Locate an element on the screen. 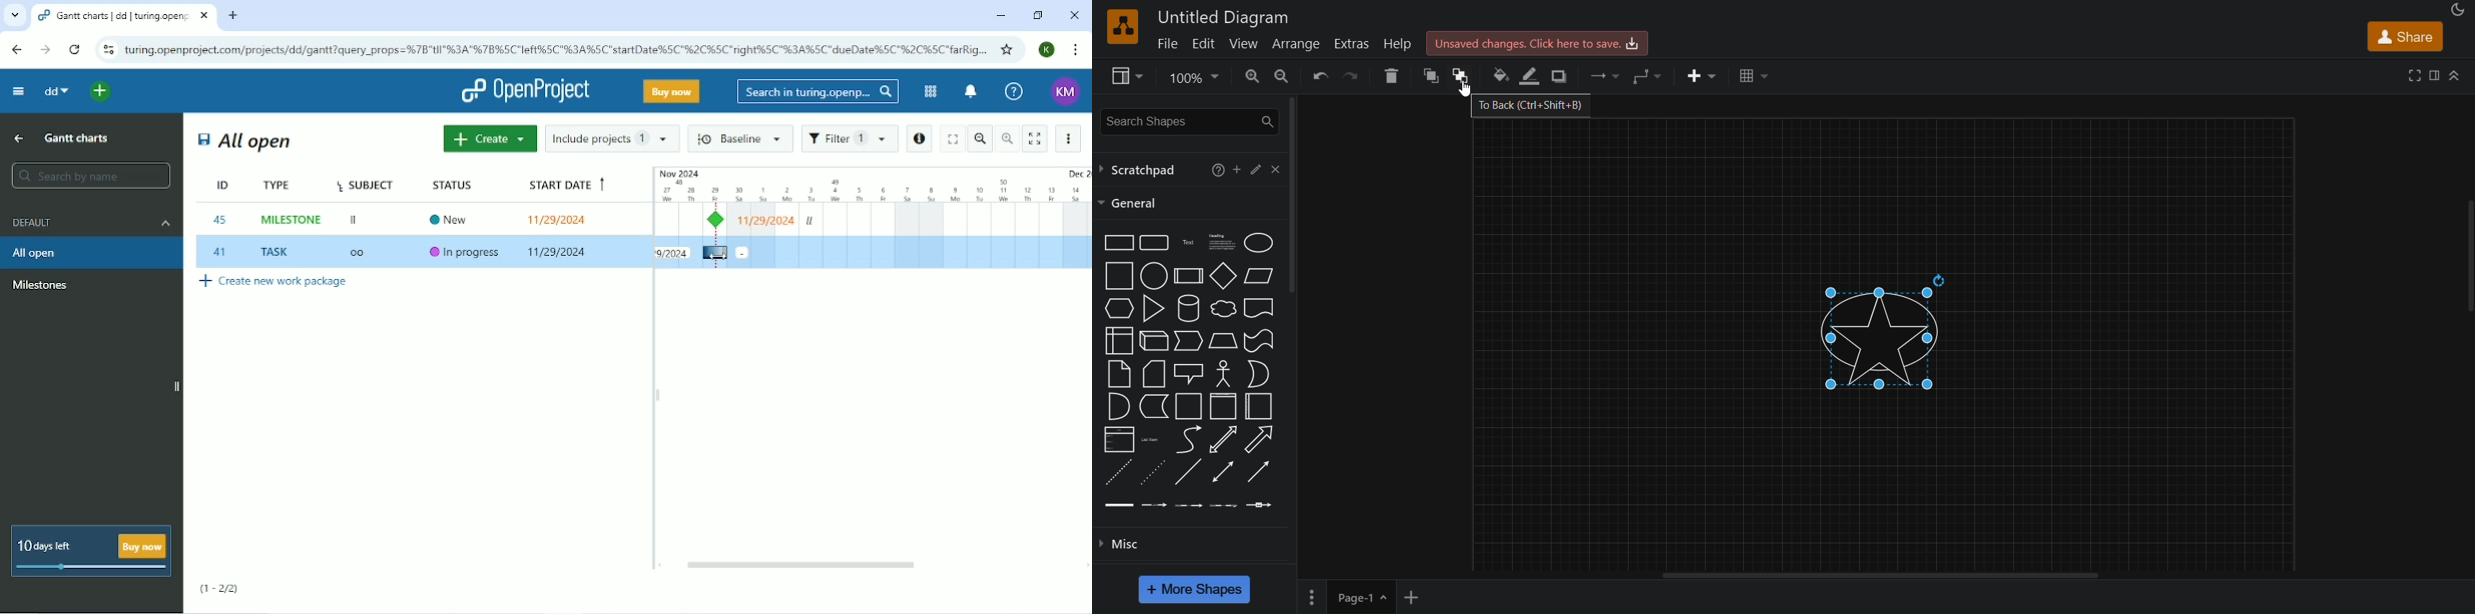  zoom is located at coordinates (1194, 76).